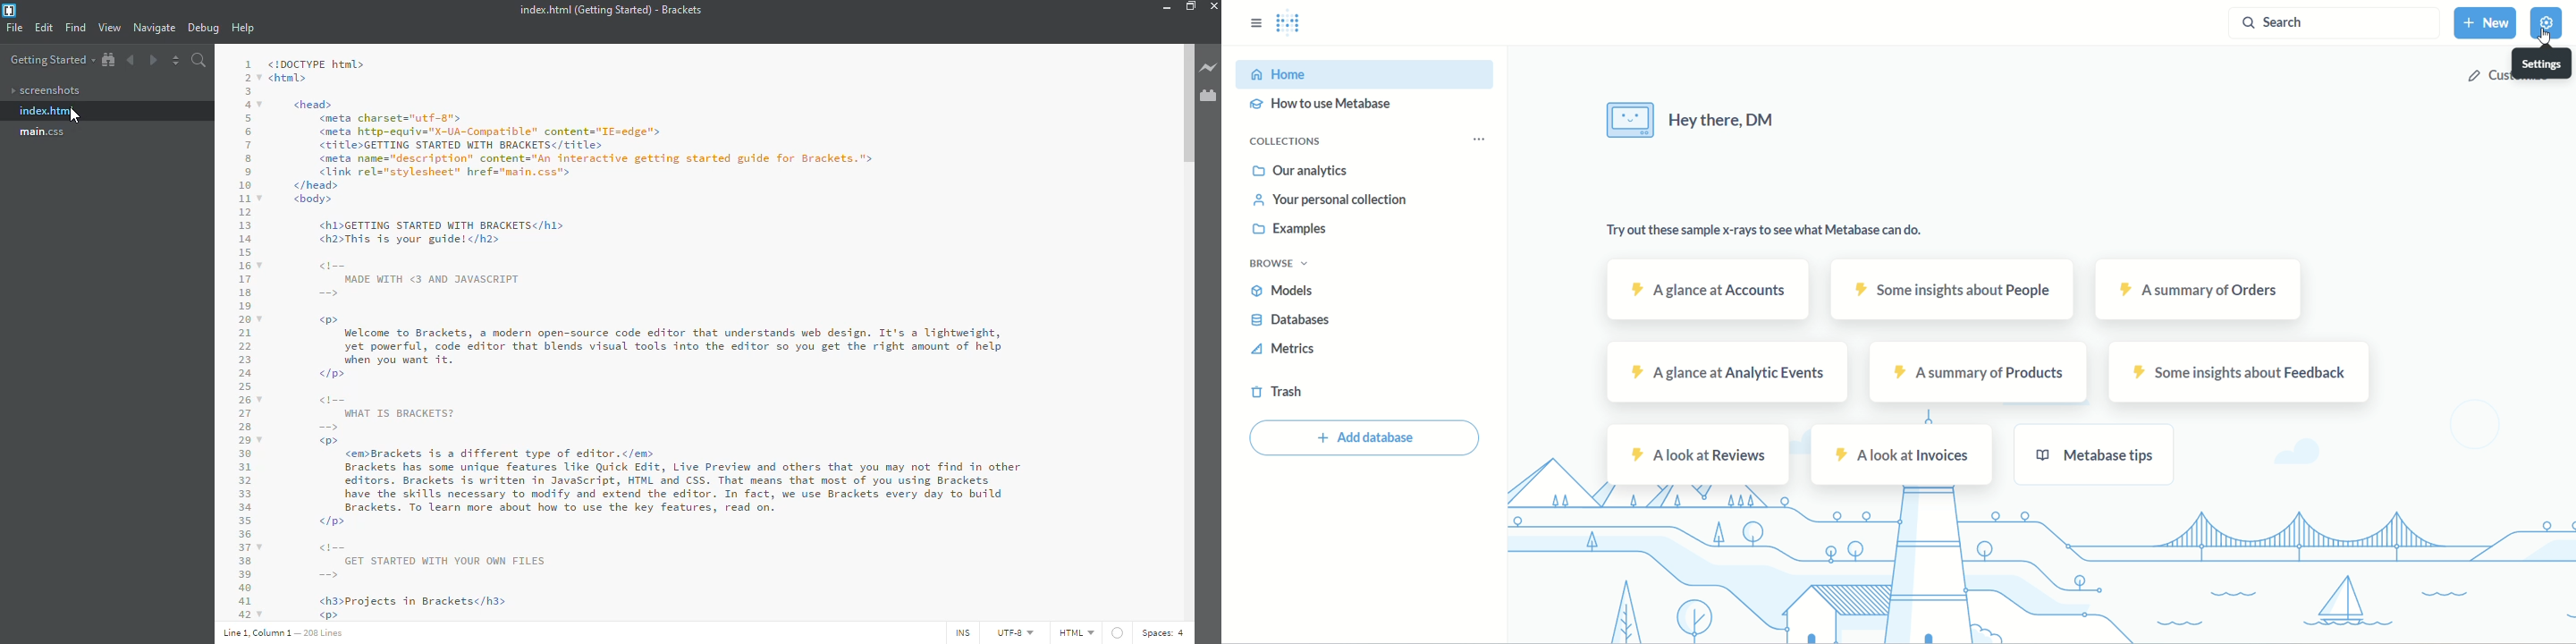 The width and height of the screenshot is (2576, 644). What do you see at coordinates (2096, 456) in the screenshot?
I see `metabase tips` at bounding box center [2096, 456].